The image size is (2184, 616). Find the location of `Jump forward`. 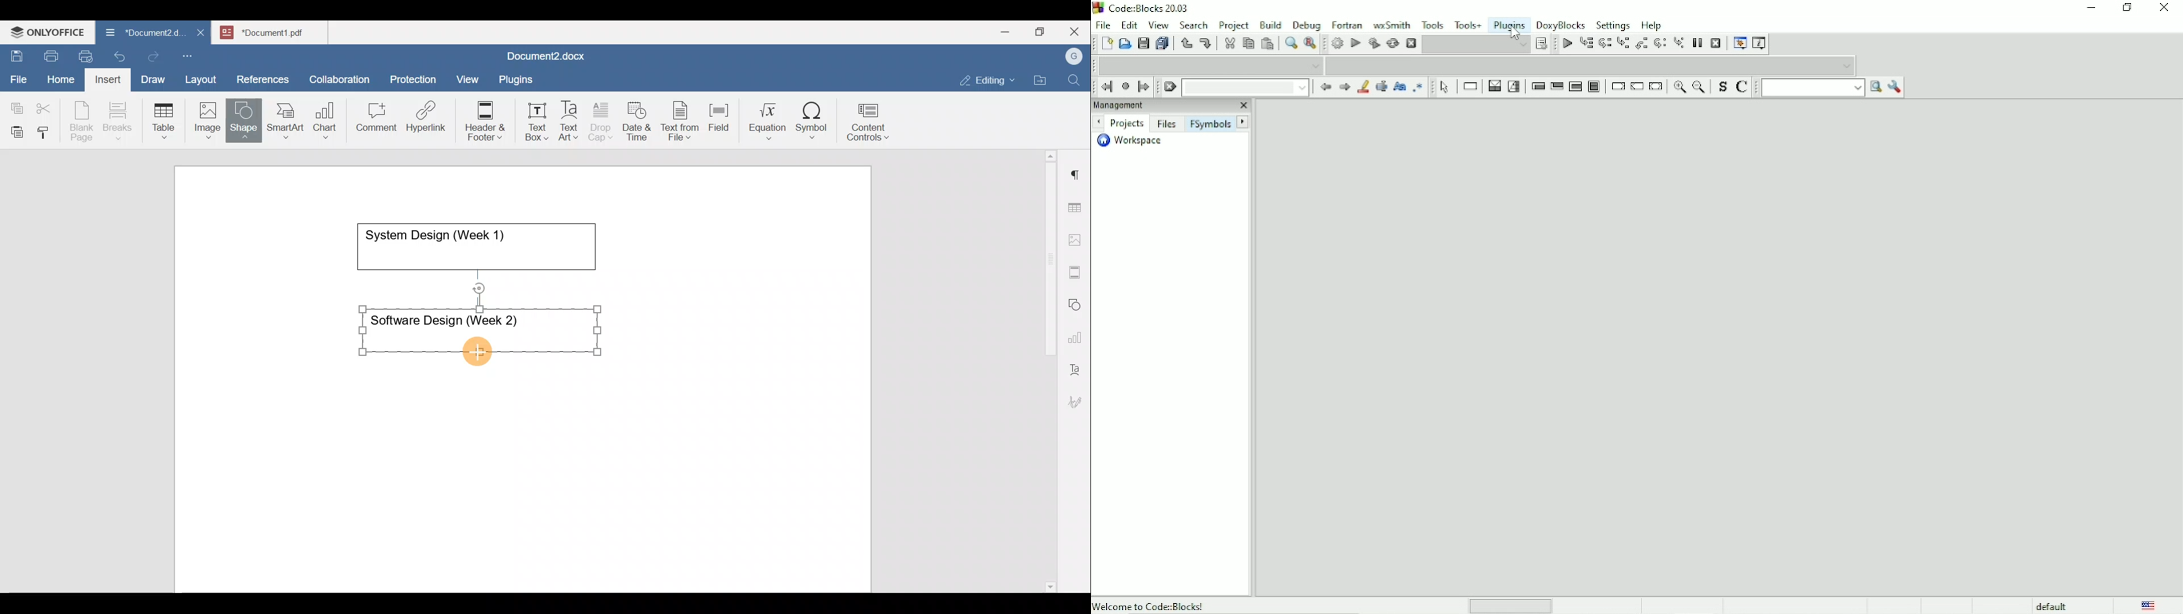

Jump forward is located at coordinates (1144, 87).